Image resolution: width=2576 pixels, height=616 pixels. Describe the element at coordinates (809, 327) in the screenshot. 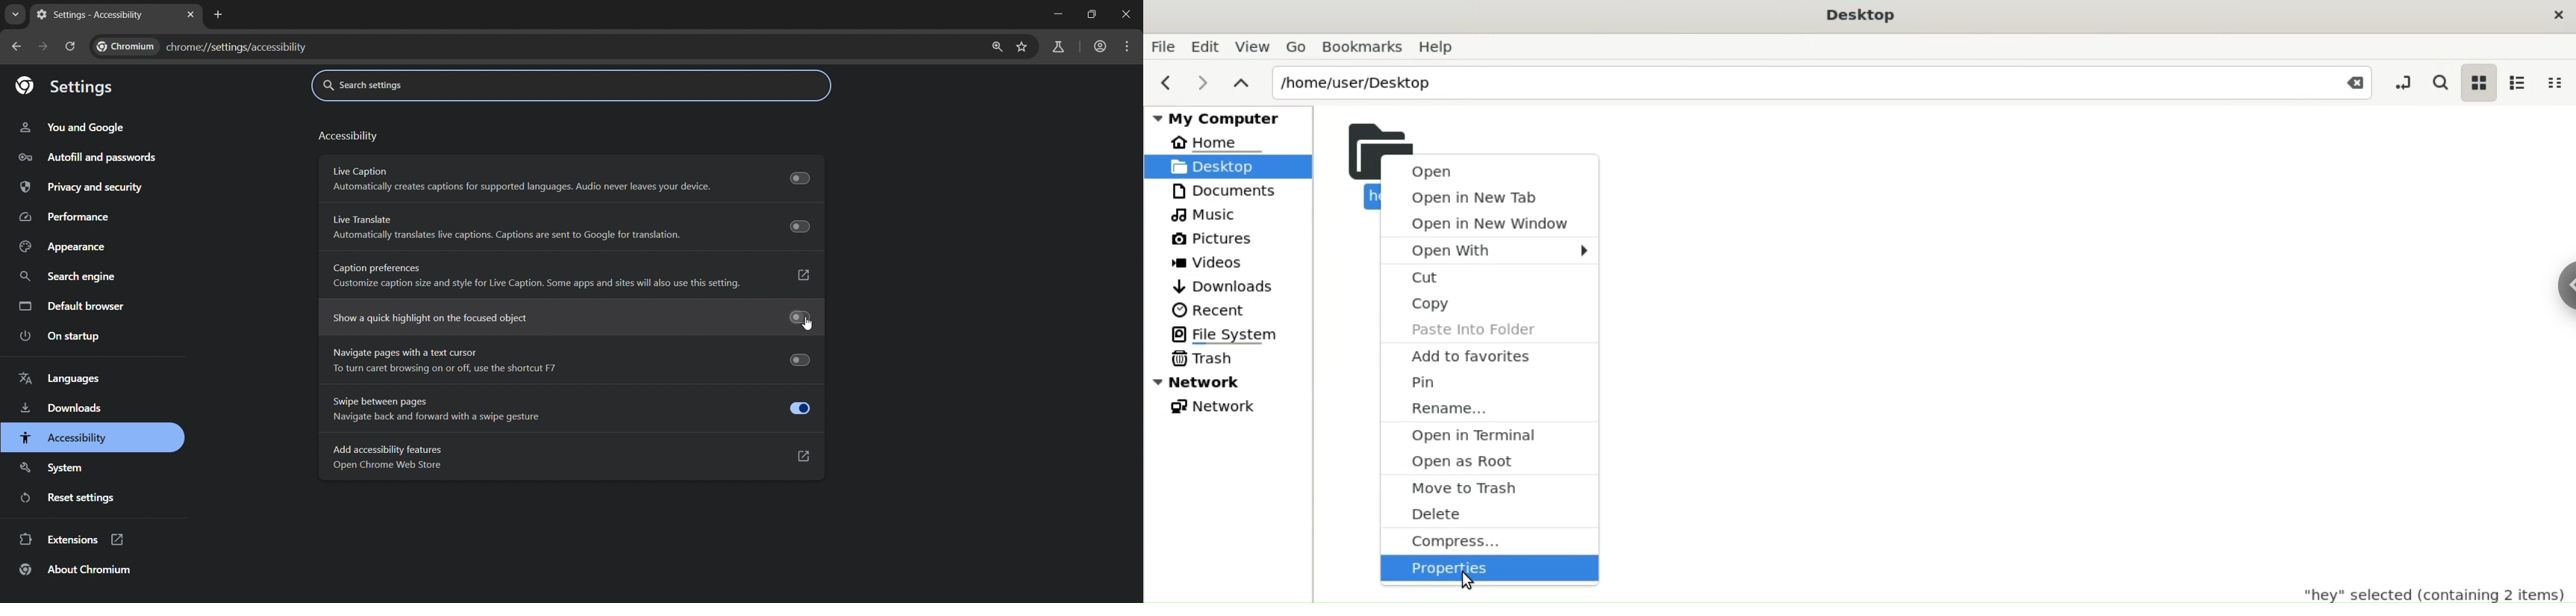

I see `cursor` at that location.